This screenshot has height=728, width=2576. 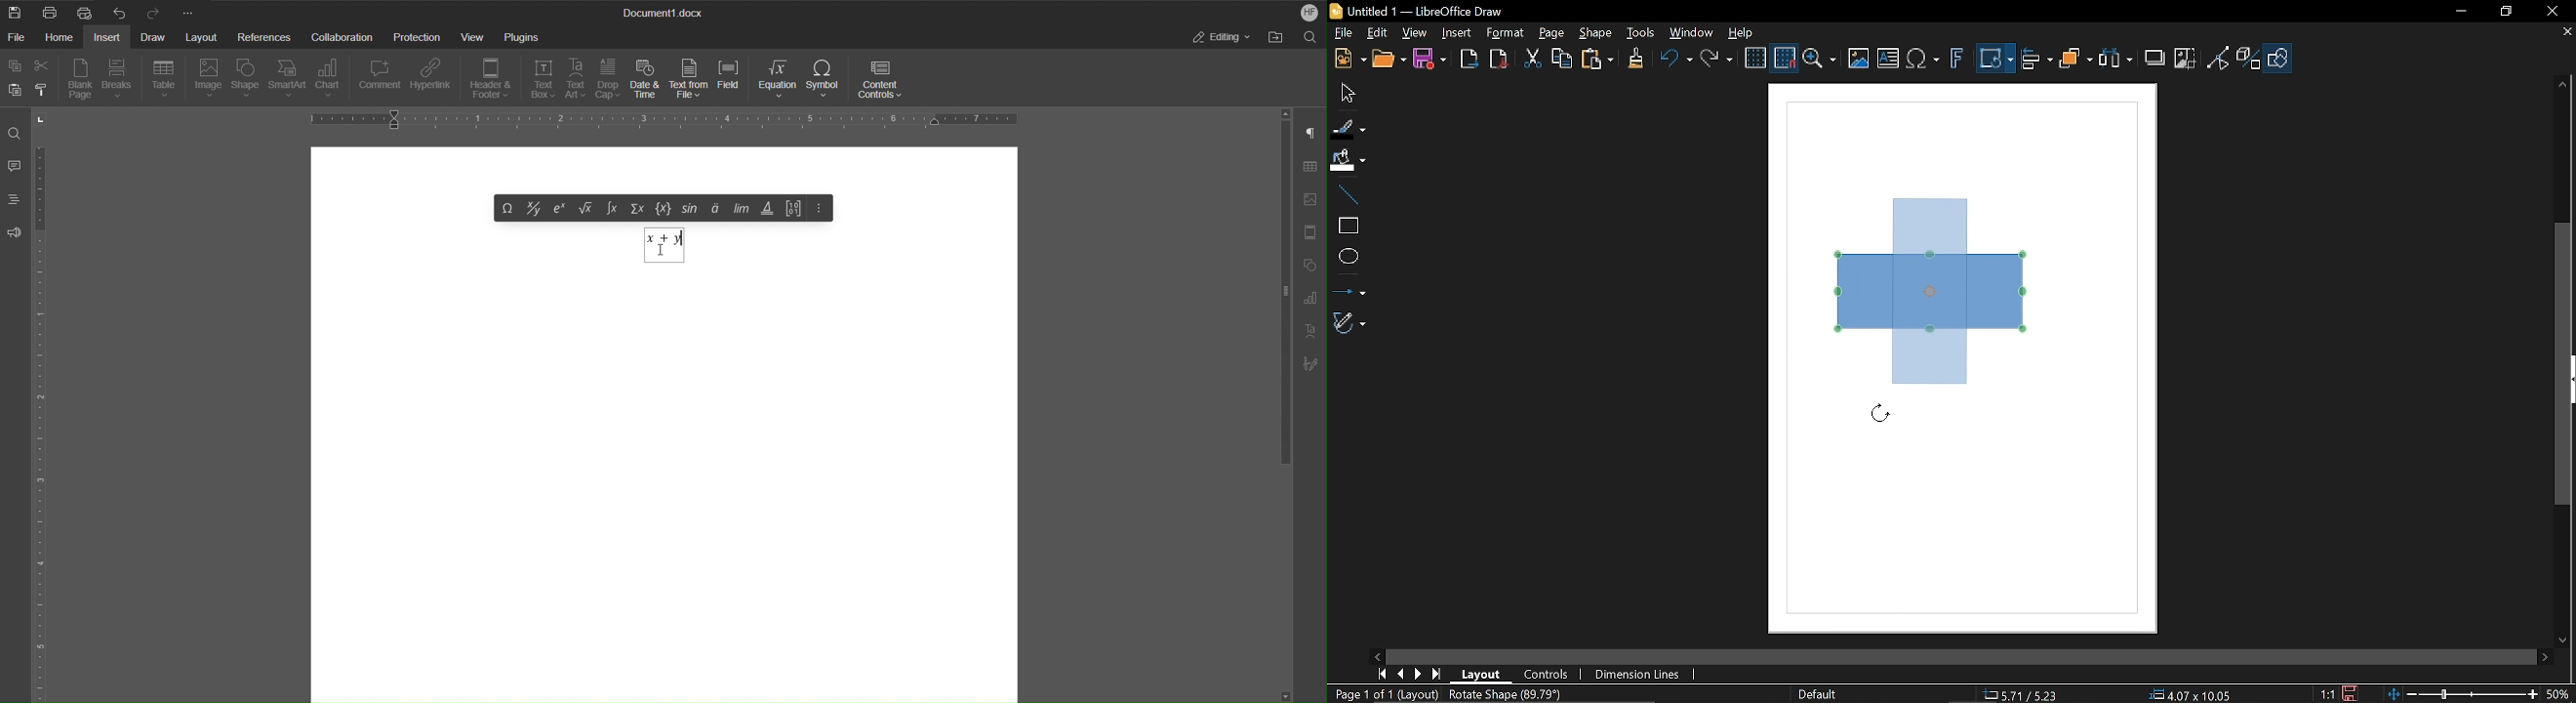 I want to click on Page, so click(x=1551, y=32).